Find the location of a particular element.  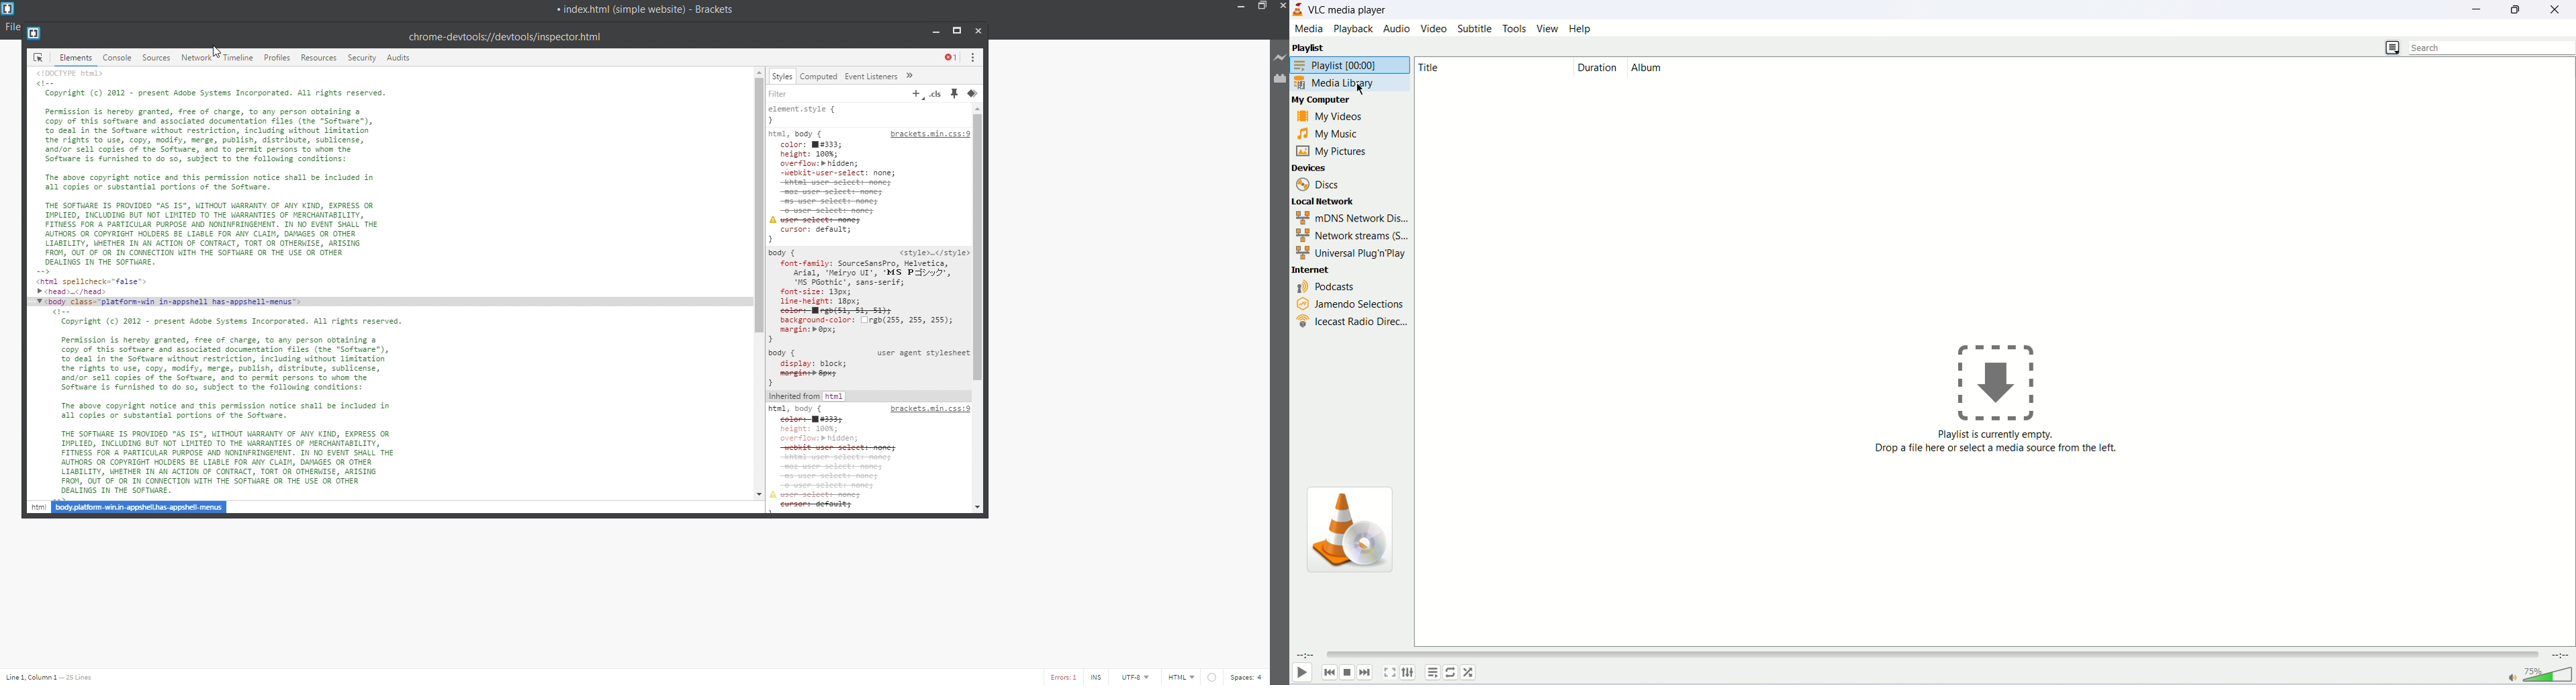

audio is located at coordinates (1398, 27).